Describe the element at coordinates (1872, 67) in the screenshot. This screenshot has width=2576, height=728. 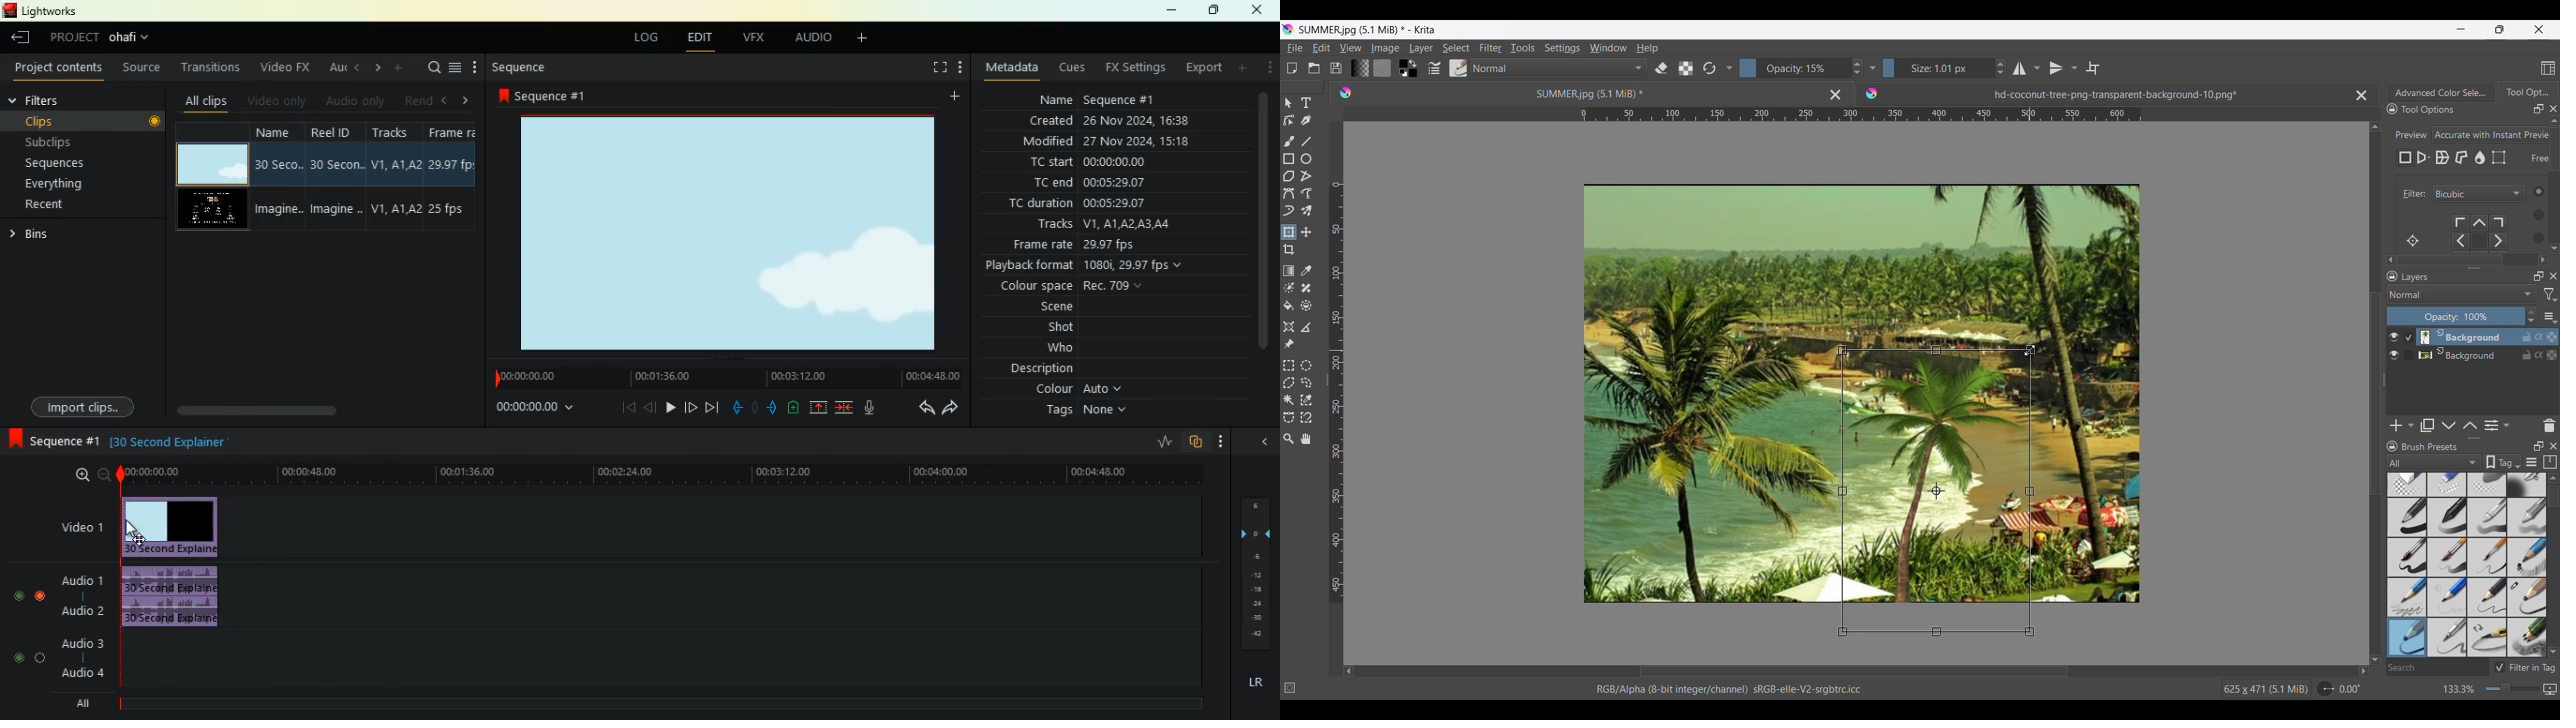
I see `Opacity options` at that location.